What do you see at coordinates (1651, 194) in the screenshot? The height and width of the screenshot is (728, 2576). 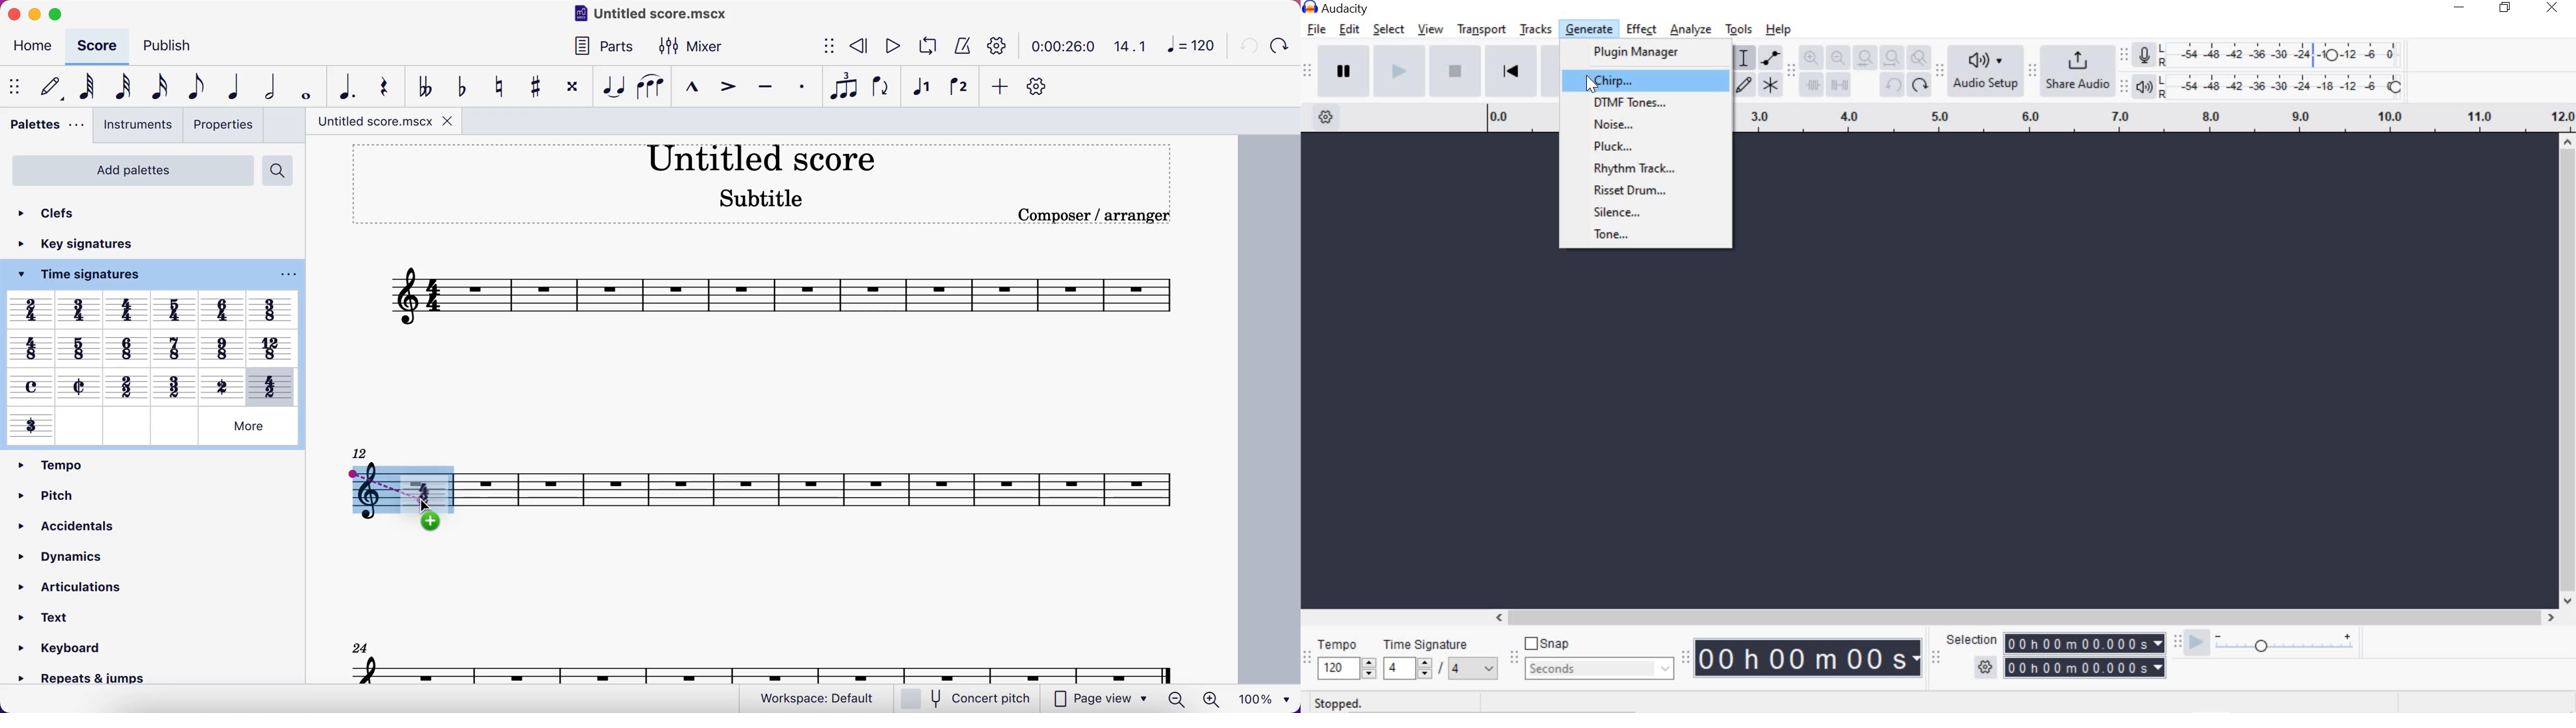 I see `risset drum` at bounding box center [1651, 194].